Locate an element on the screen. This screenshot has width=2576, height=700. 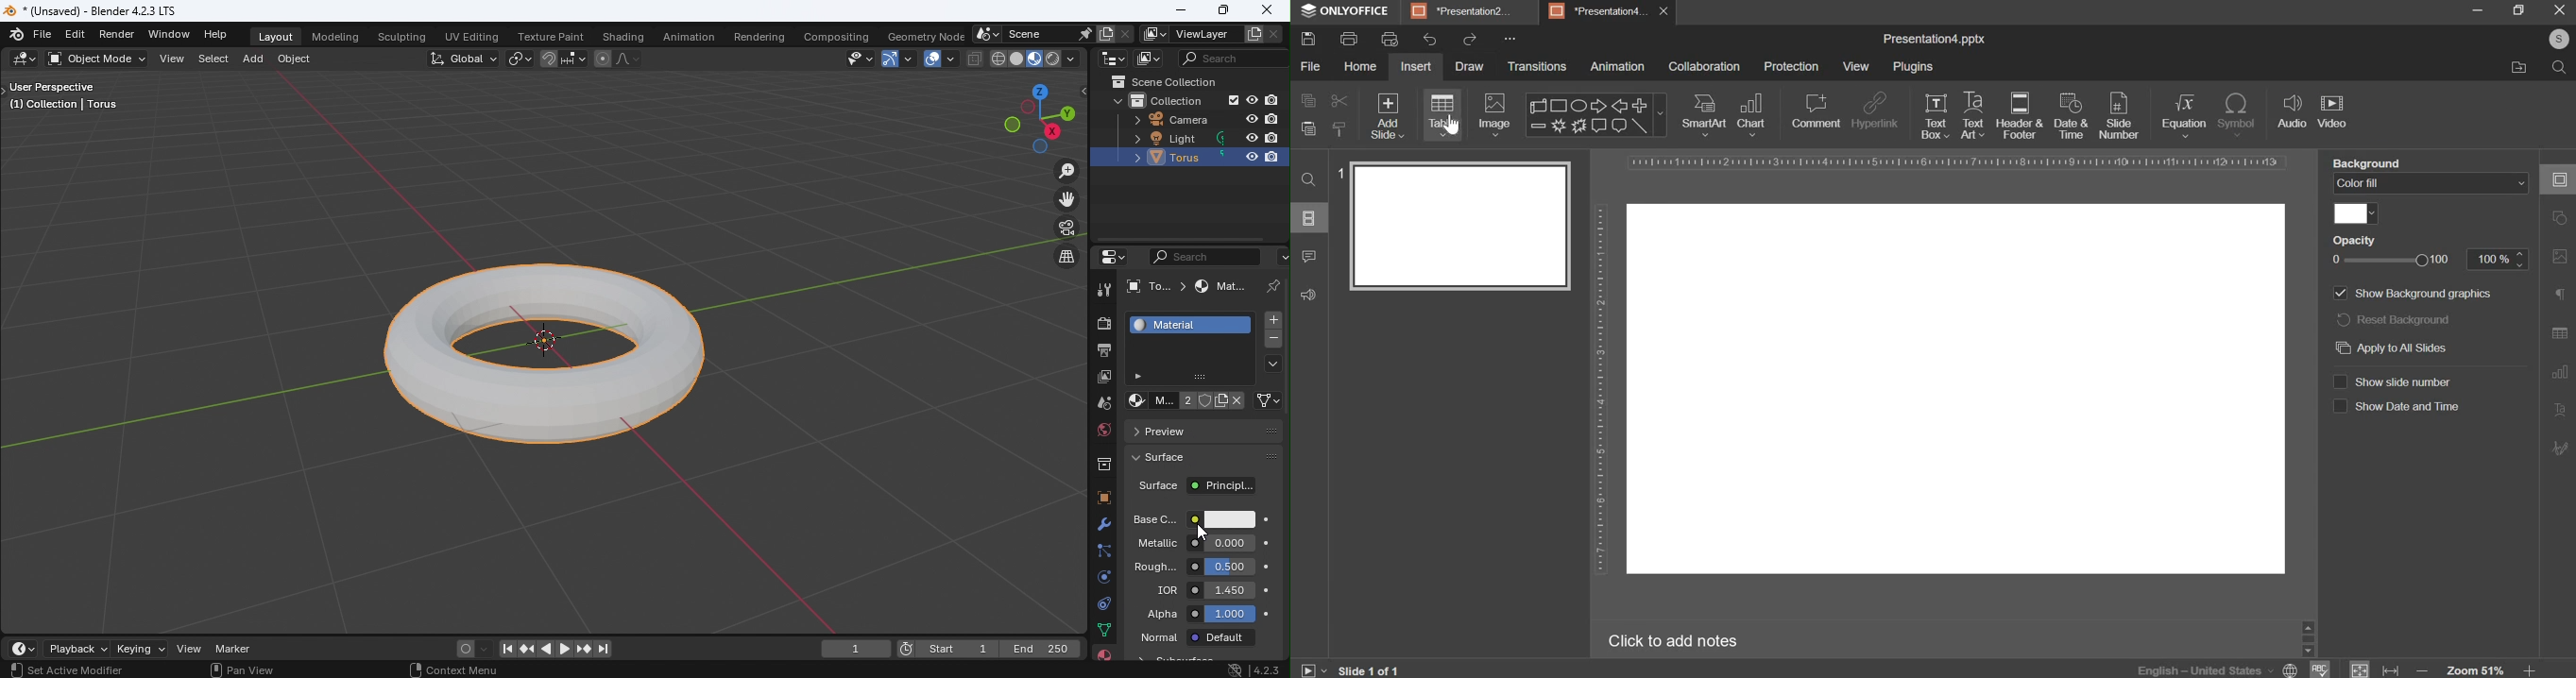
Browse scene to be linked is located at coordinates (986, 34).